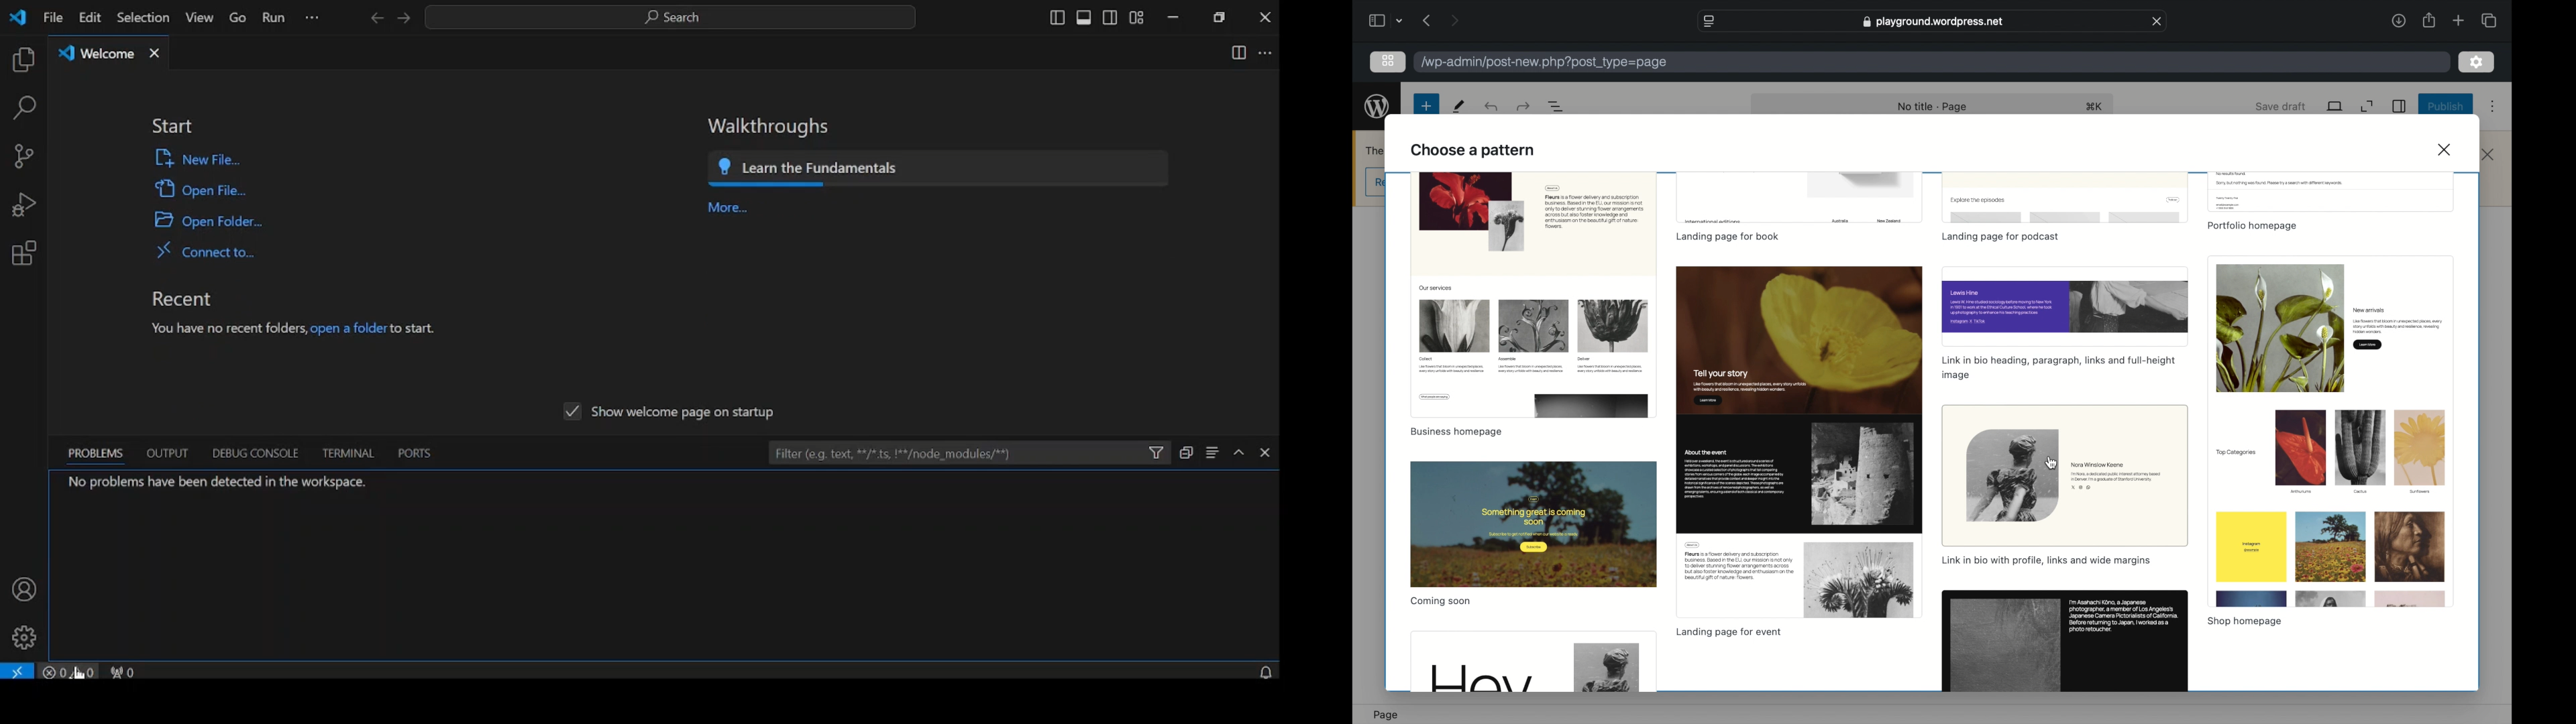 This screenshot has height=728, width=2576. Describe the element at coordinates (2488, 155) in the screenshot. I see `close` at that location.